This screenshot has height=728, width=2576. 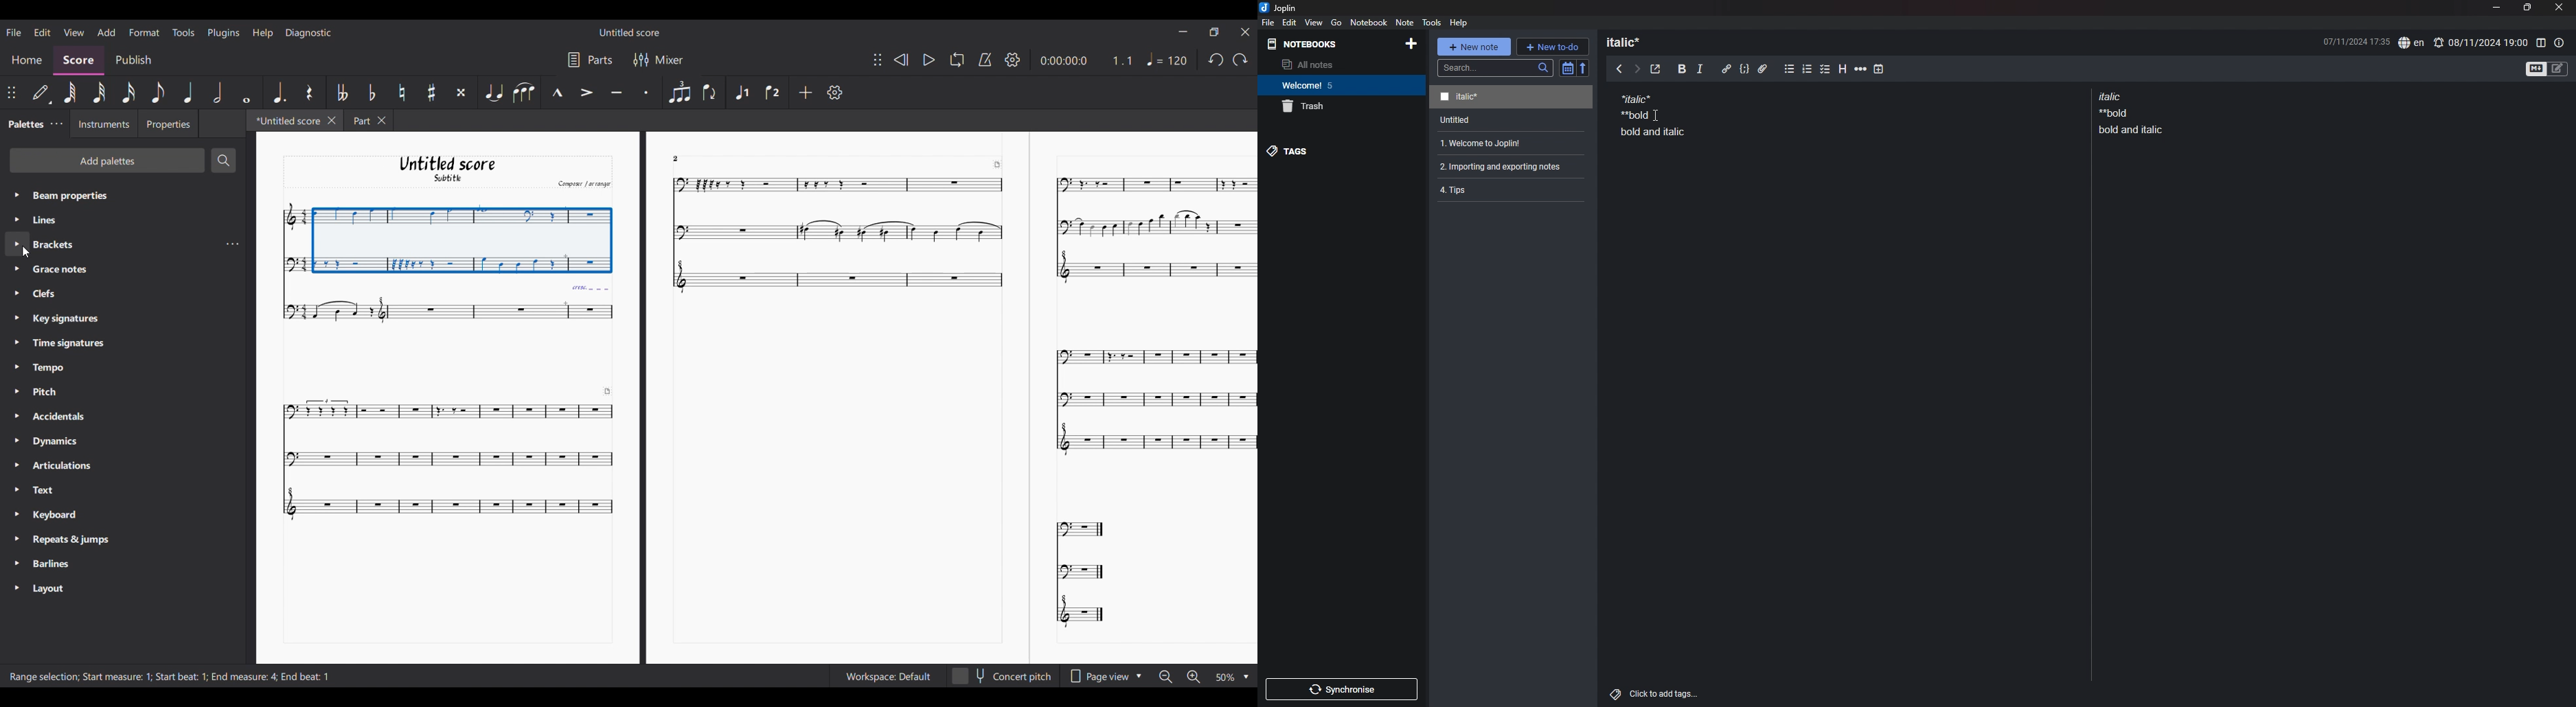 What do you see at coordinates (2496, 7) in the screenshot?
I see `minimize` at bounding box center [2496, 7].